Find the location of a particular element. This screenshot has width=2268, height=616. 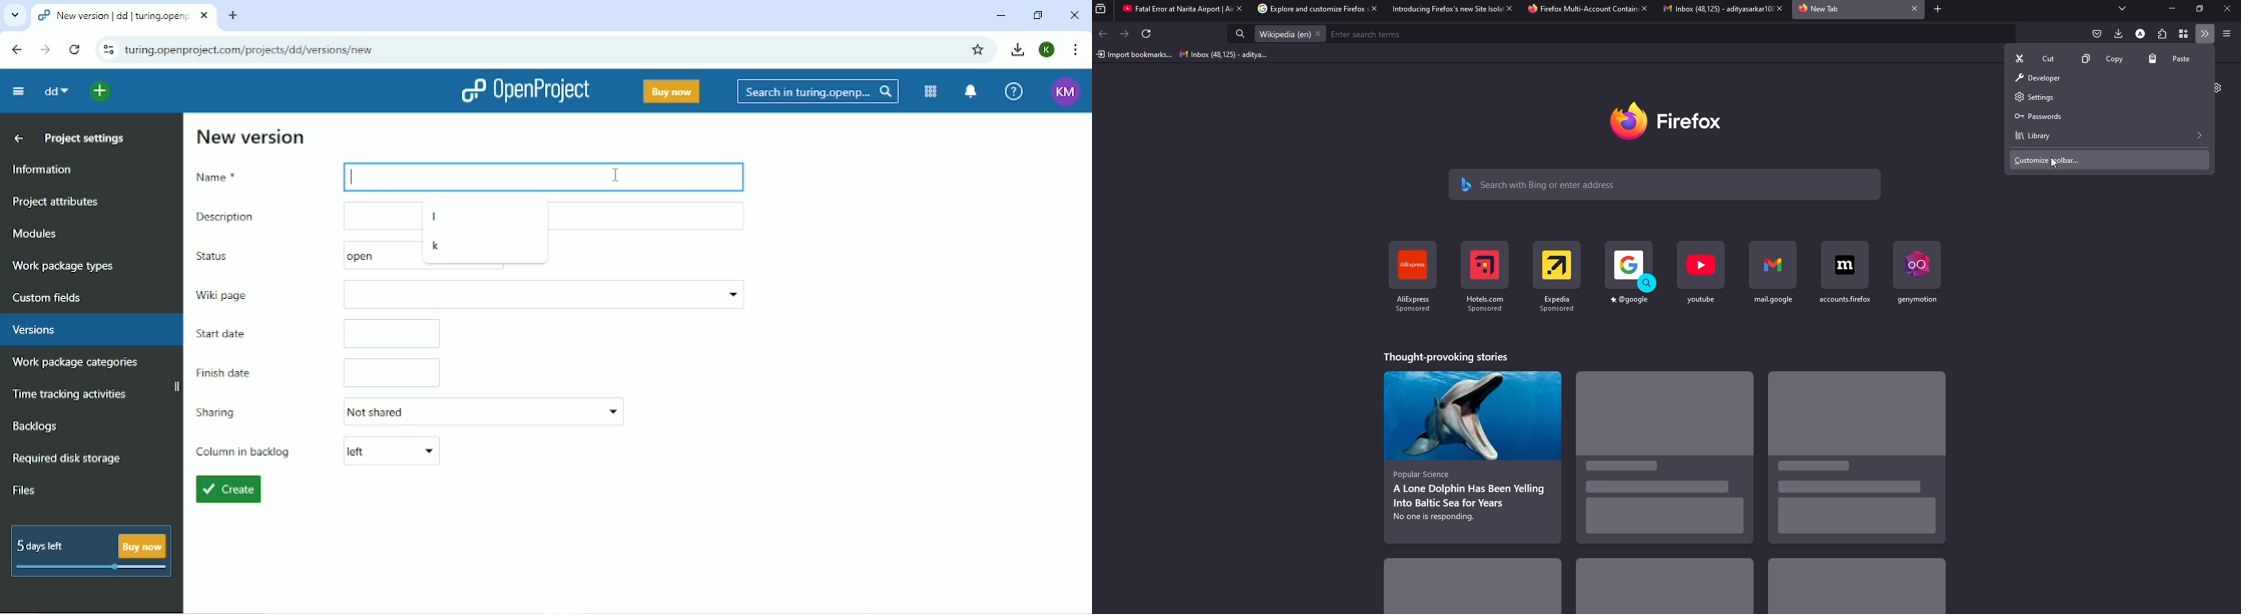

Forward is located at coordinates (46, 49).